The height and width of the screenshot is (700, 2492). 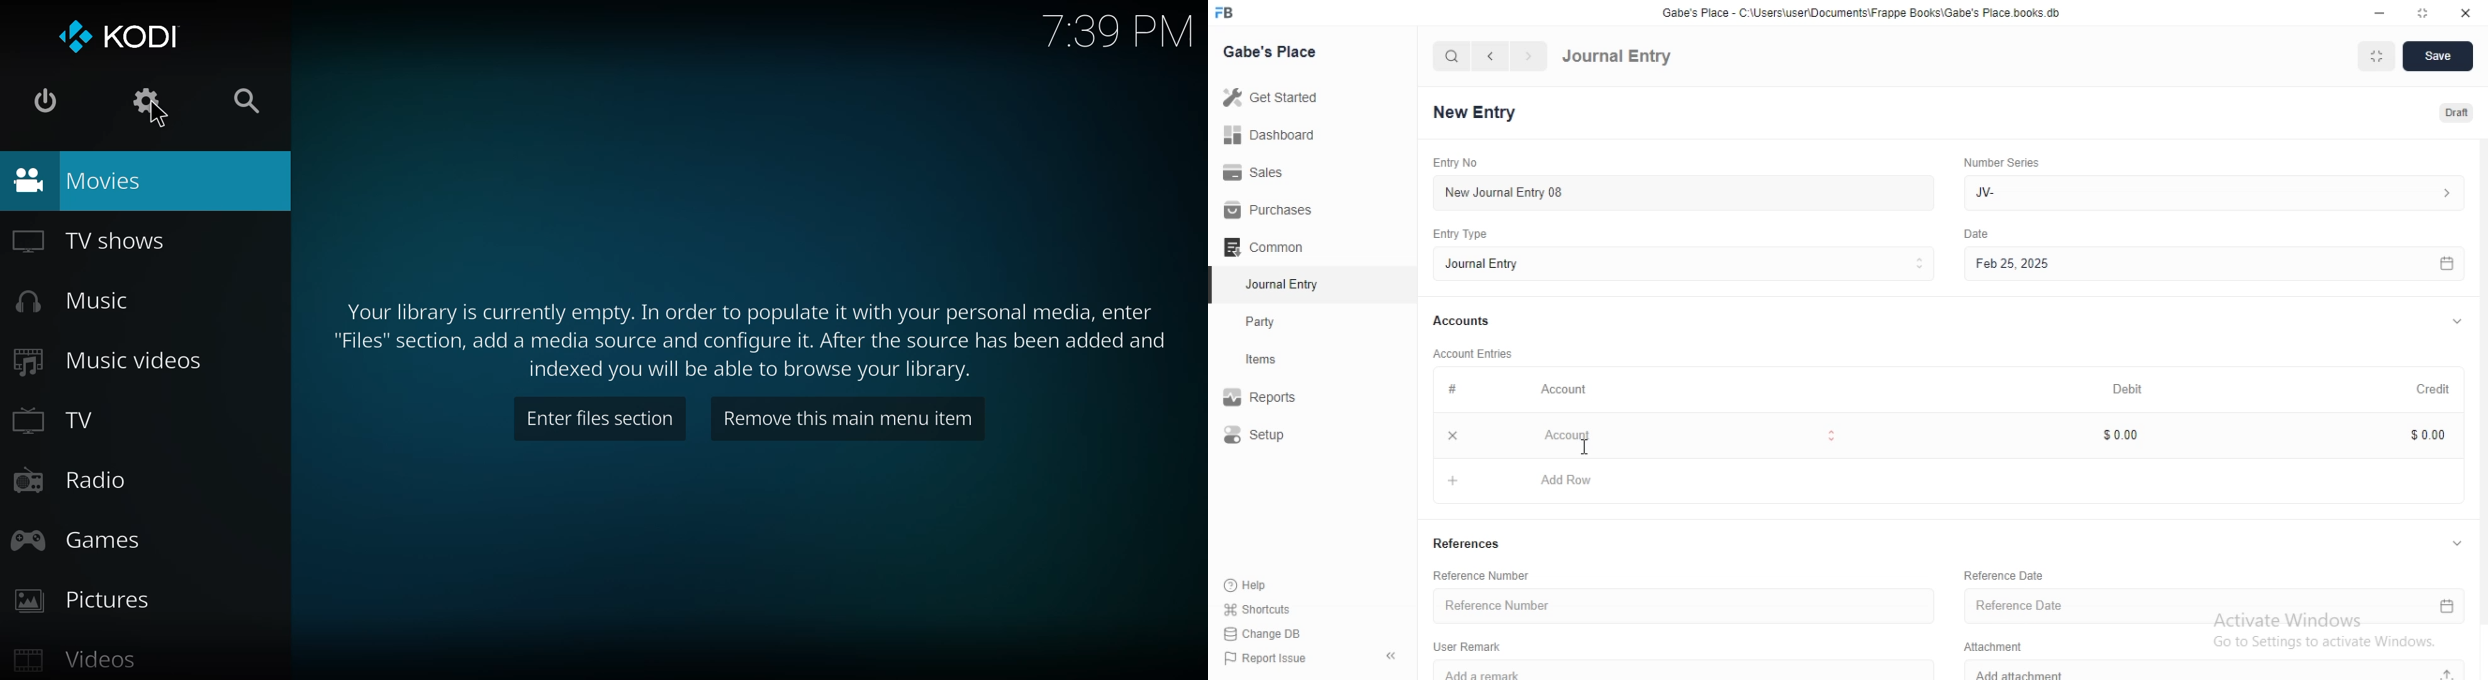 What do you see at coordinates (1474, 111) in the screenshot?
I see `New Entry` at bounding box center [1474, 111].